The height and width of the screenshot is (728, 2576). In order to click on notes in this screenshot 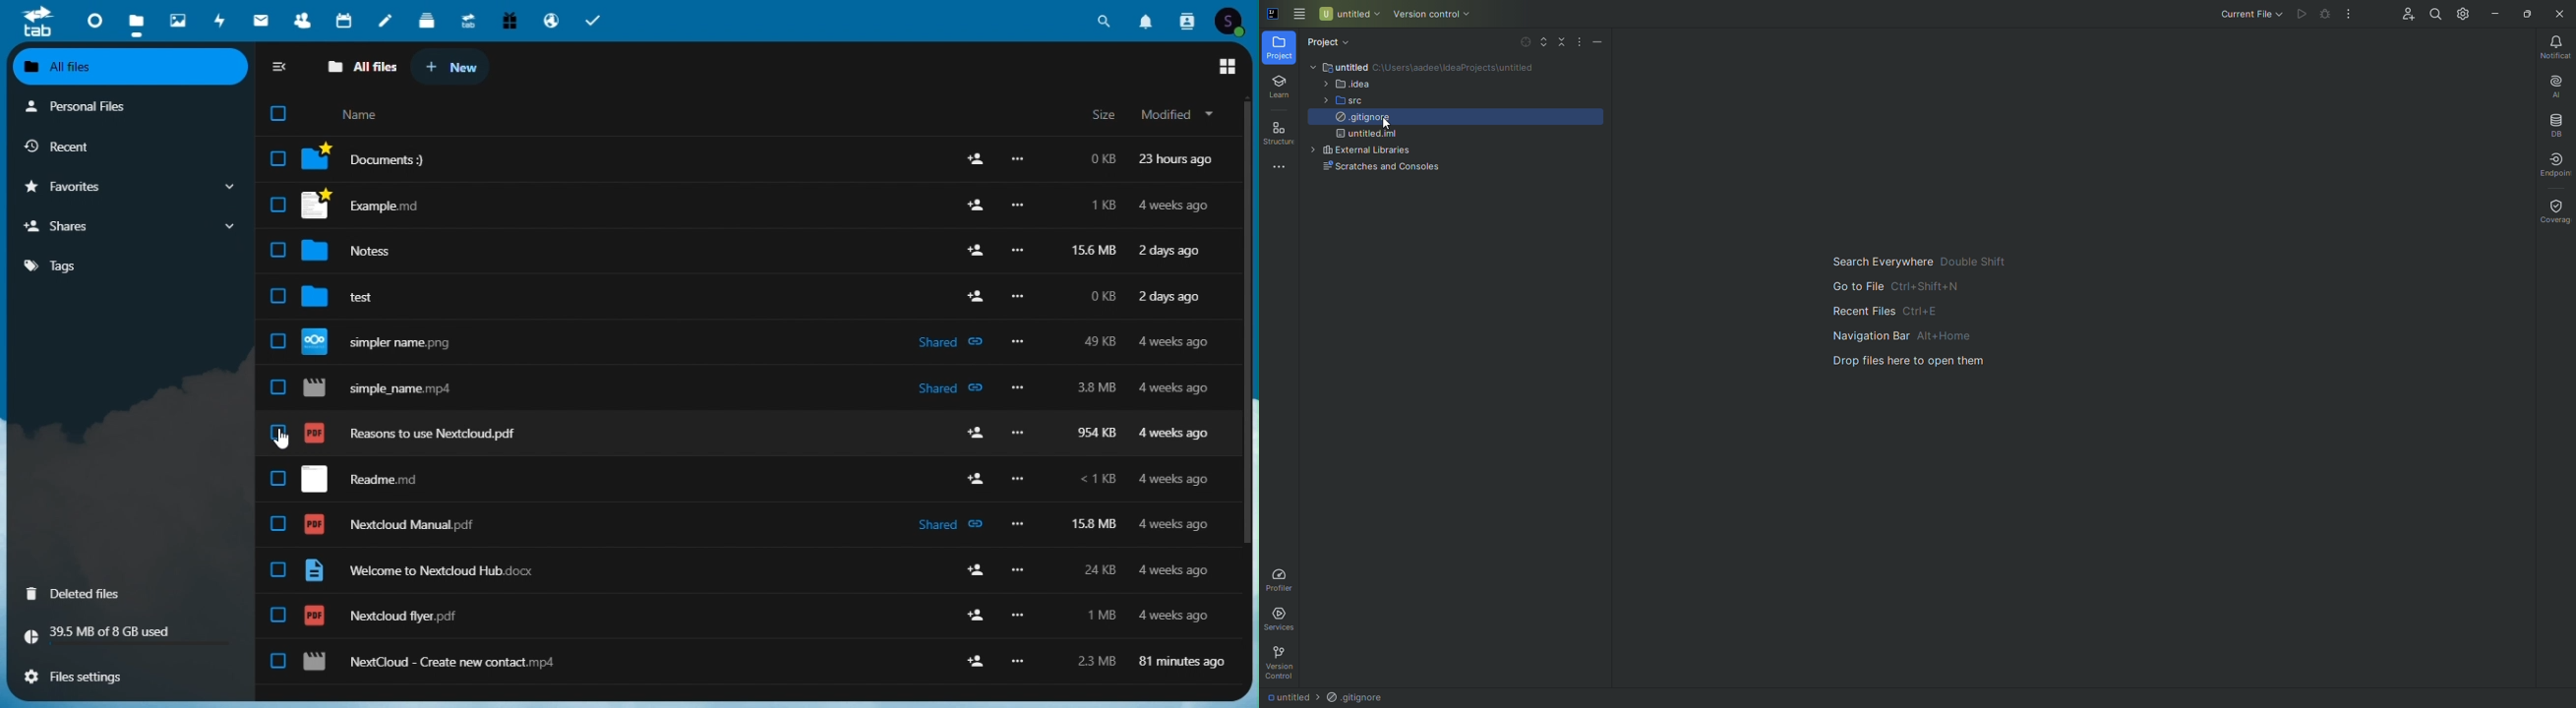, I will do `click(366, 251)`.